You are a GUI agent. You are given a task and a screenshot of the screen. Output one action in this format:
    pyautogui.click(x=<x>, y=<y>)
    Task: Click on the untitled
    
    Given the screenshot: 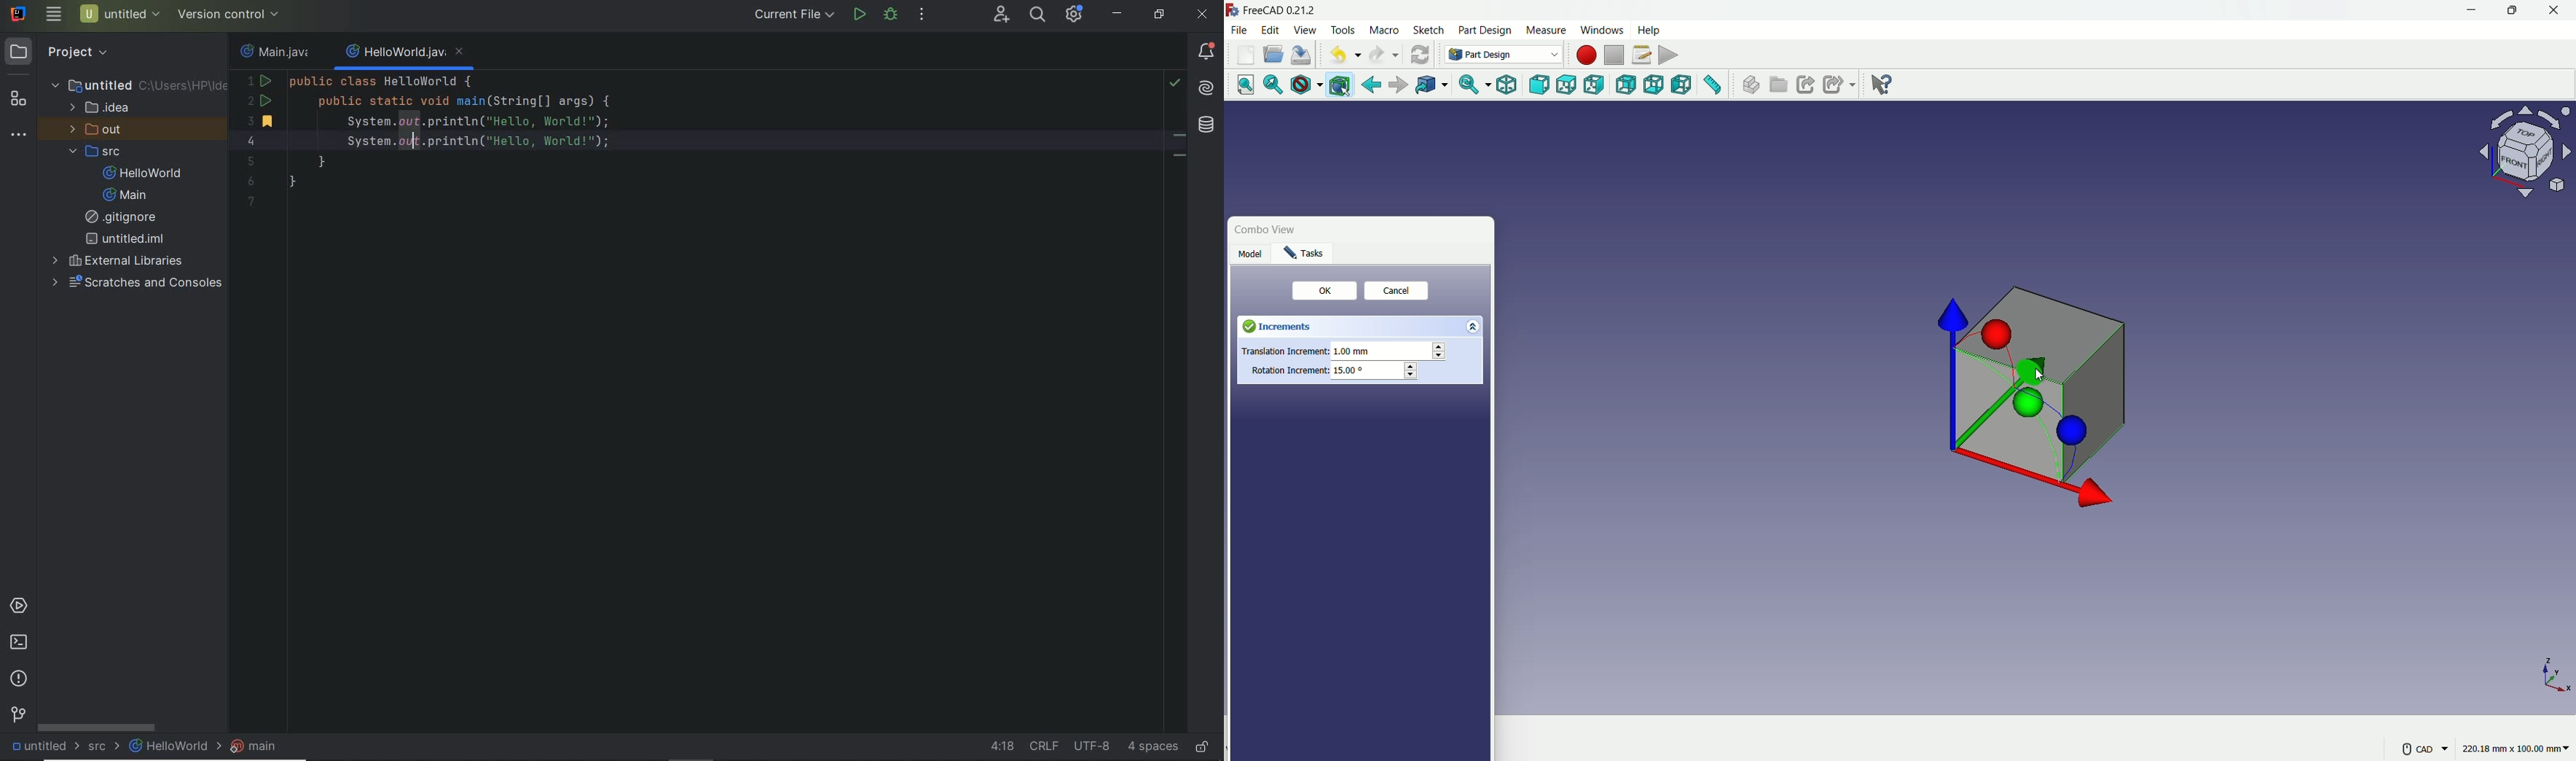 What is the action you would take?
    pyautogui.click(x=139, y=84)
    